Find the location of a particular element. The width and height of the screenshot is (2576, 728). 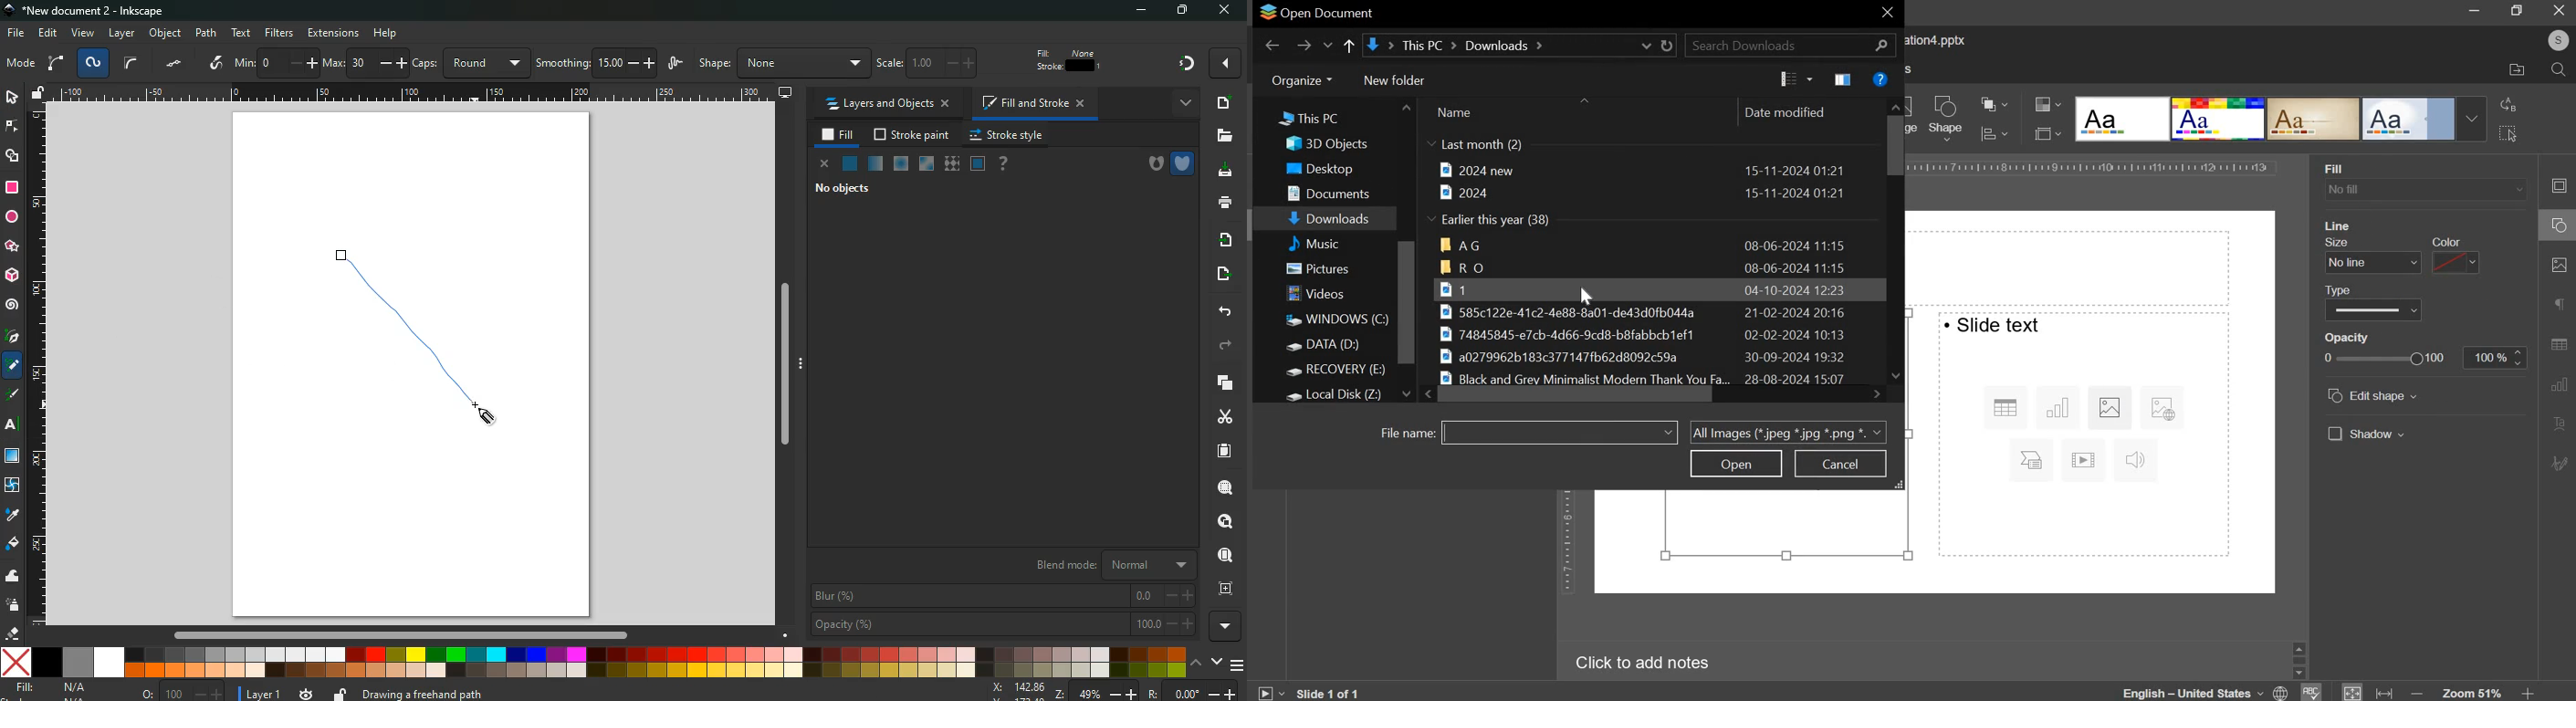

e drive is located at coordinates (1339, 371).